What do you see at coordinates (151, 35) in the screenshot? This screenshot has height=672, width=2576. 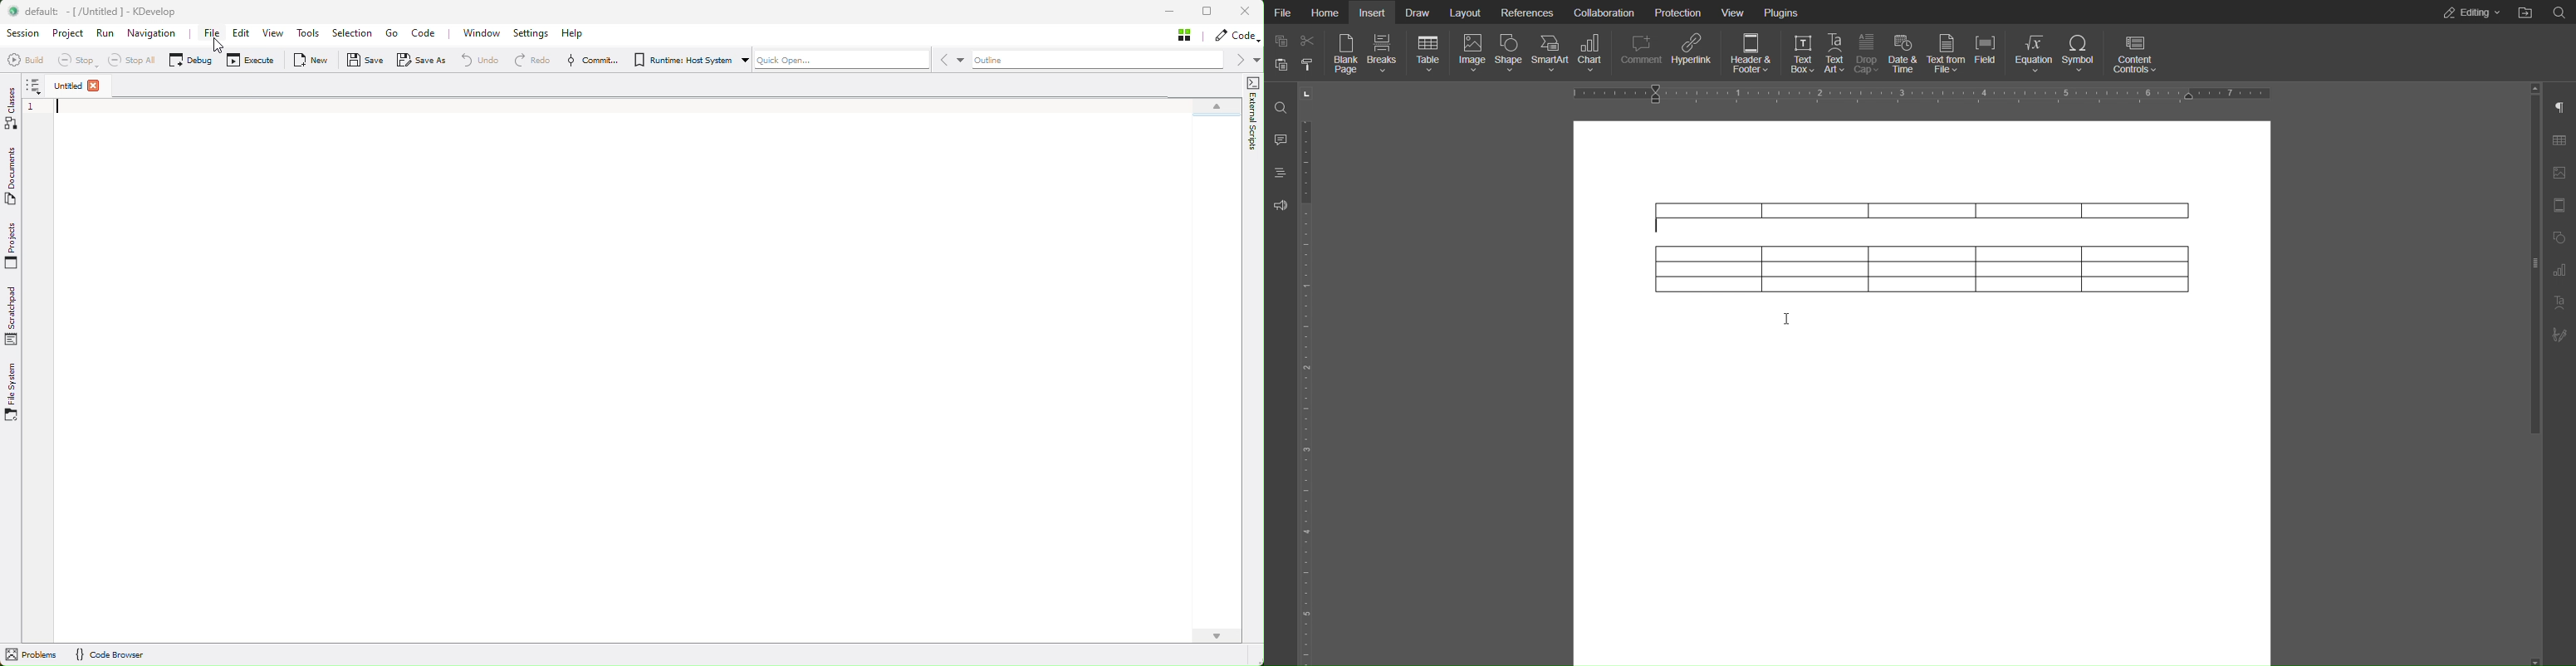 I see `Navigation` at bounding box center [151, 35].